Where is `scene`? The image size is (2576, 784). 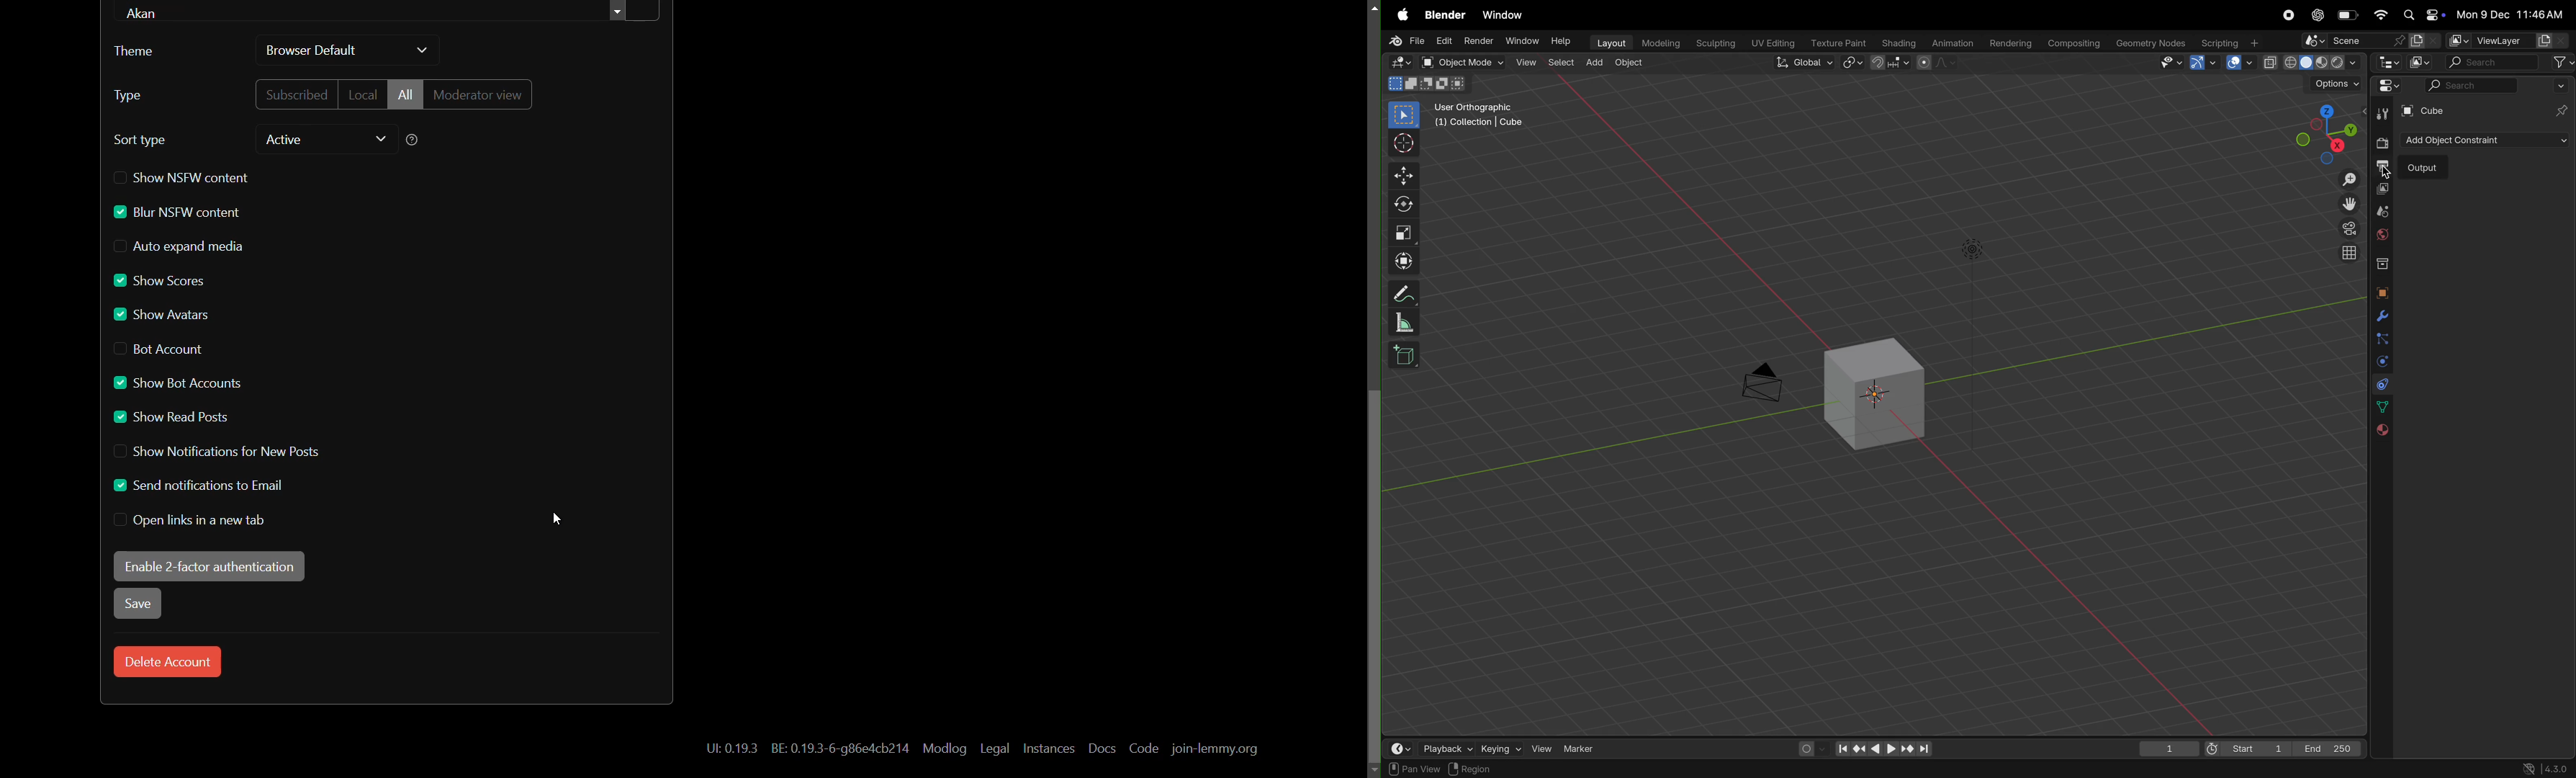 scene is located at coordinates (2383, 211).